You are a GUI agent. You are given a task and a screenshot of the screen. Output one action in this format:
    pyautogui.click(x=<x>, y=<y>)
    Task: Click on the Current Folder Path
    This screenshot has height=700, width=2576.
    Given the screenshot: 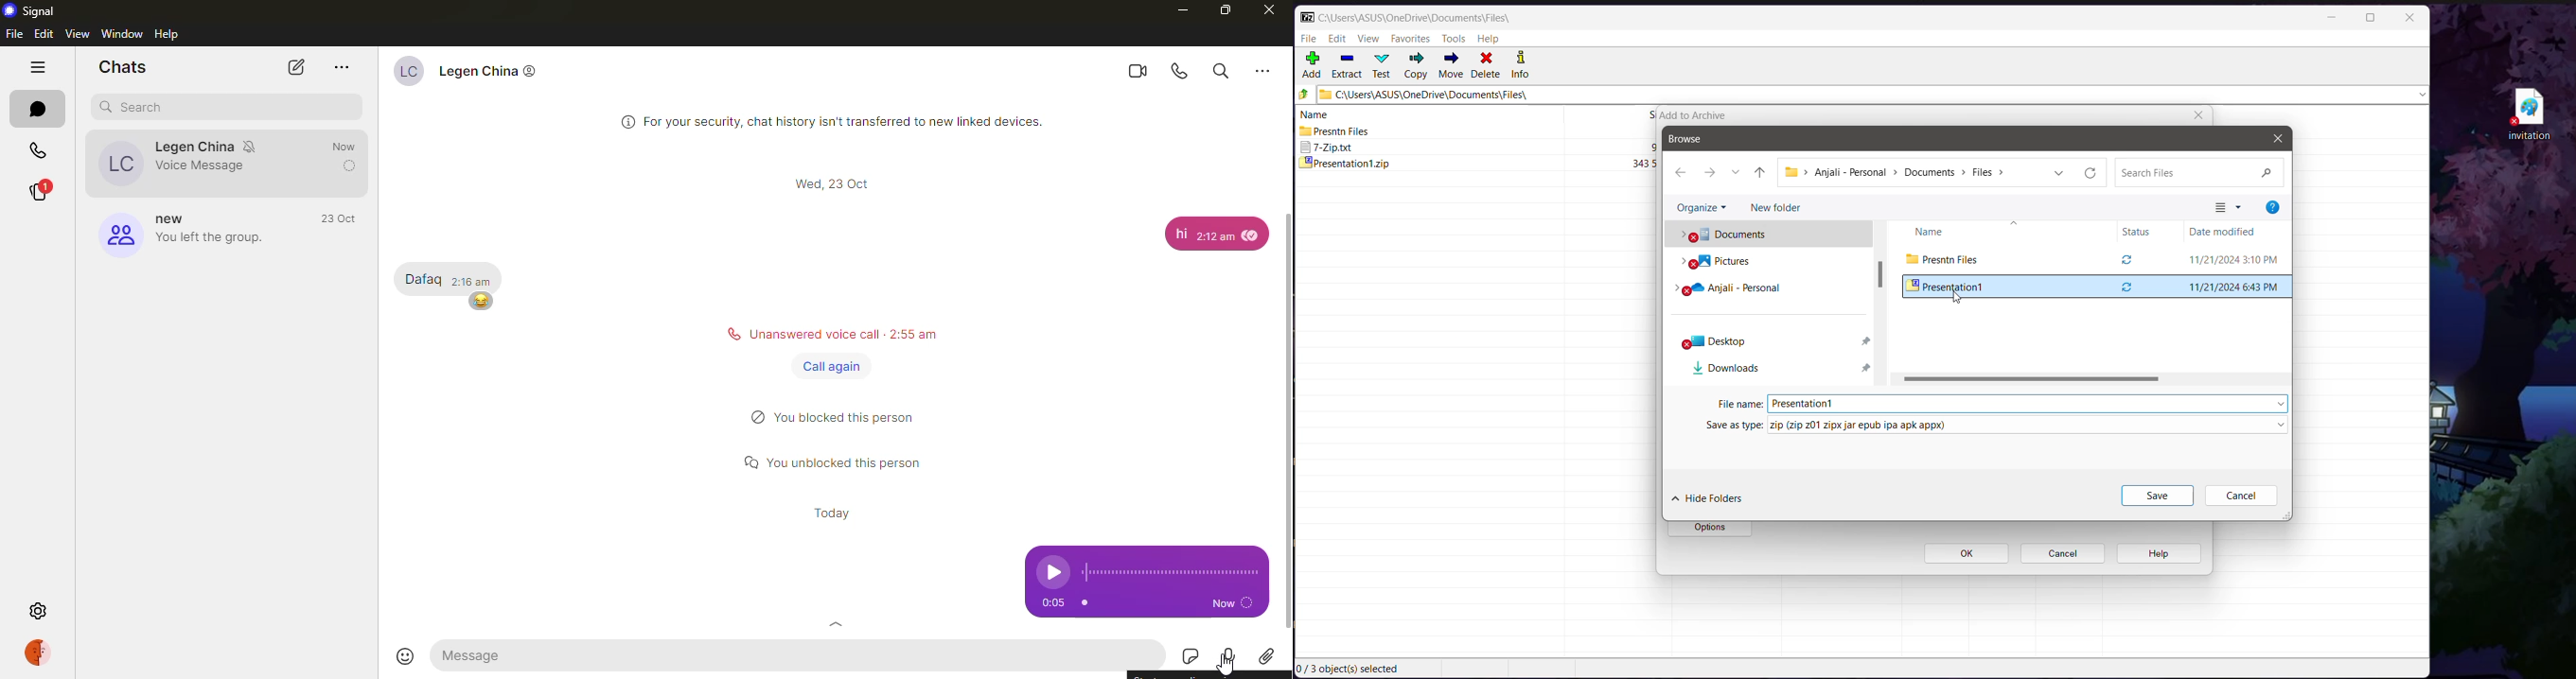 What is the action you would take?
    pyautogui.click(x=1872, y=96)
    